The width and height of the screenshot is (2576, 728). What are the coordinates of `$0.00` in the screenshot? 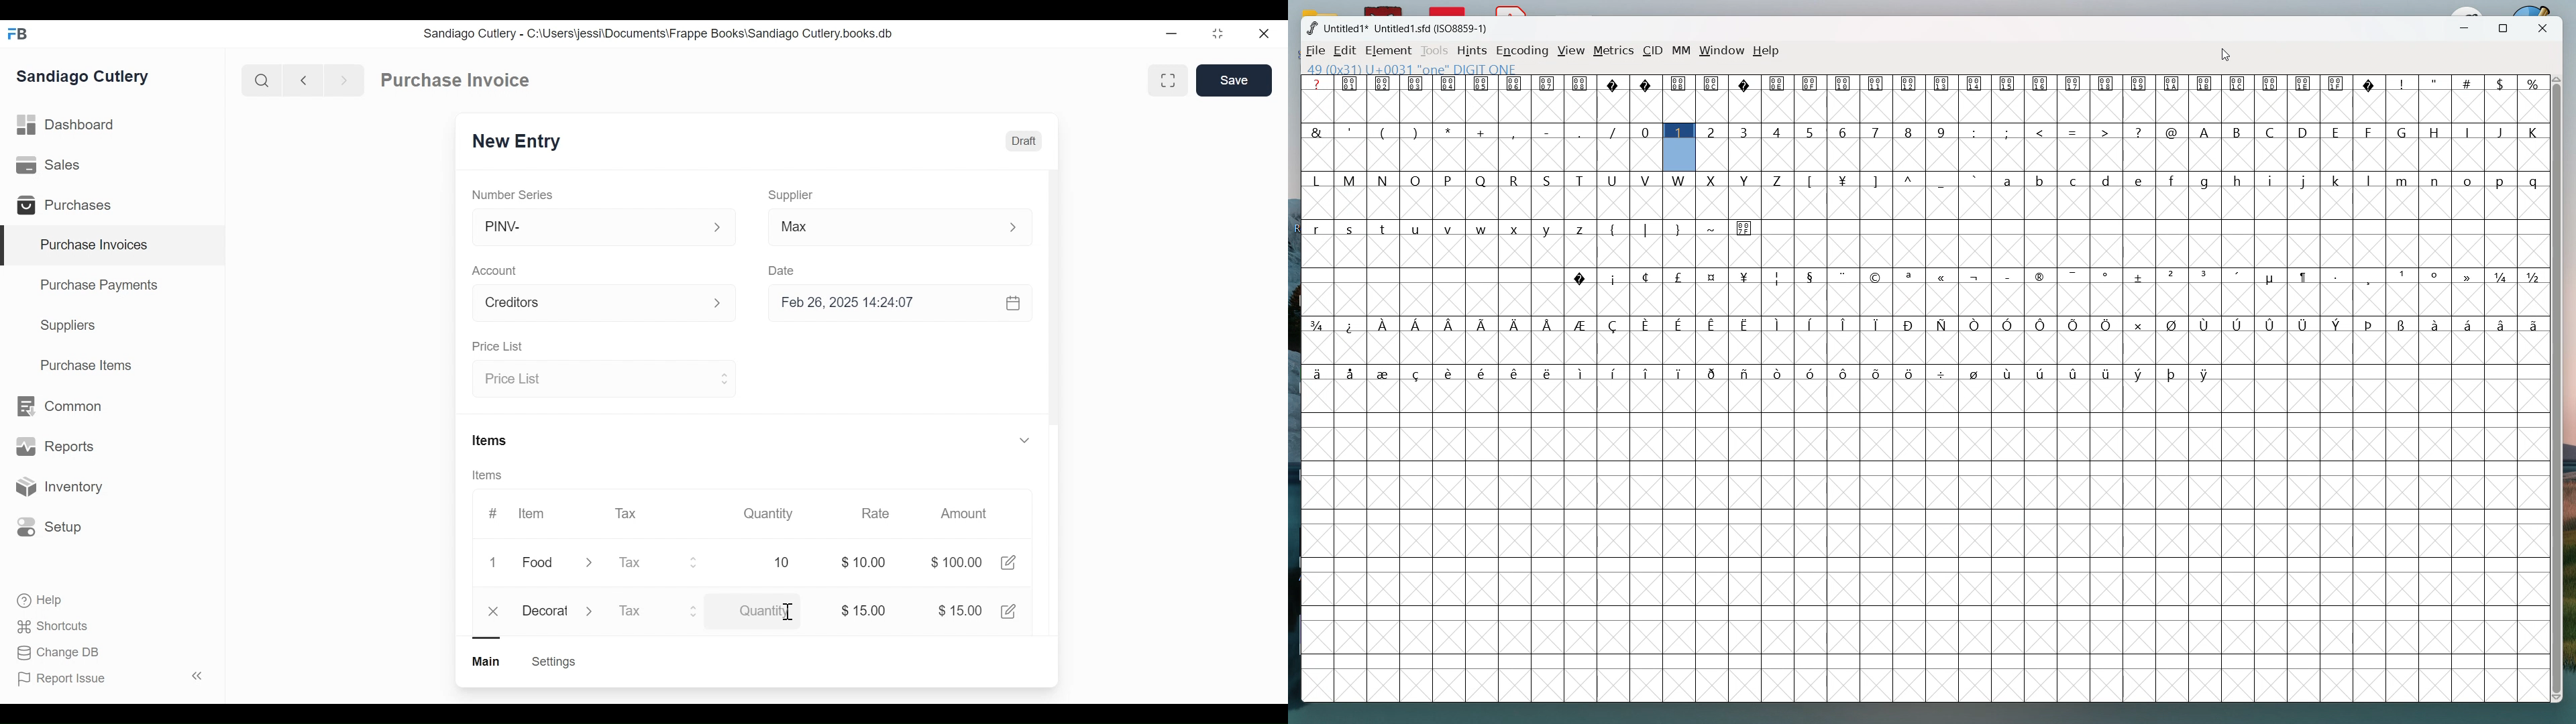 It's located at (867, 562).